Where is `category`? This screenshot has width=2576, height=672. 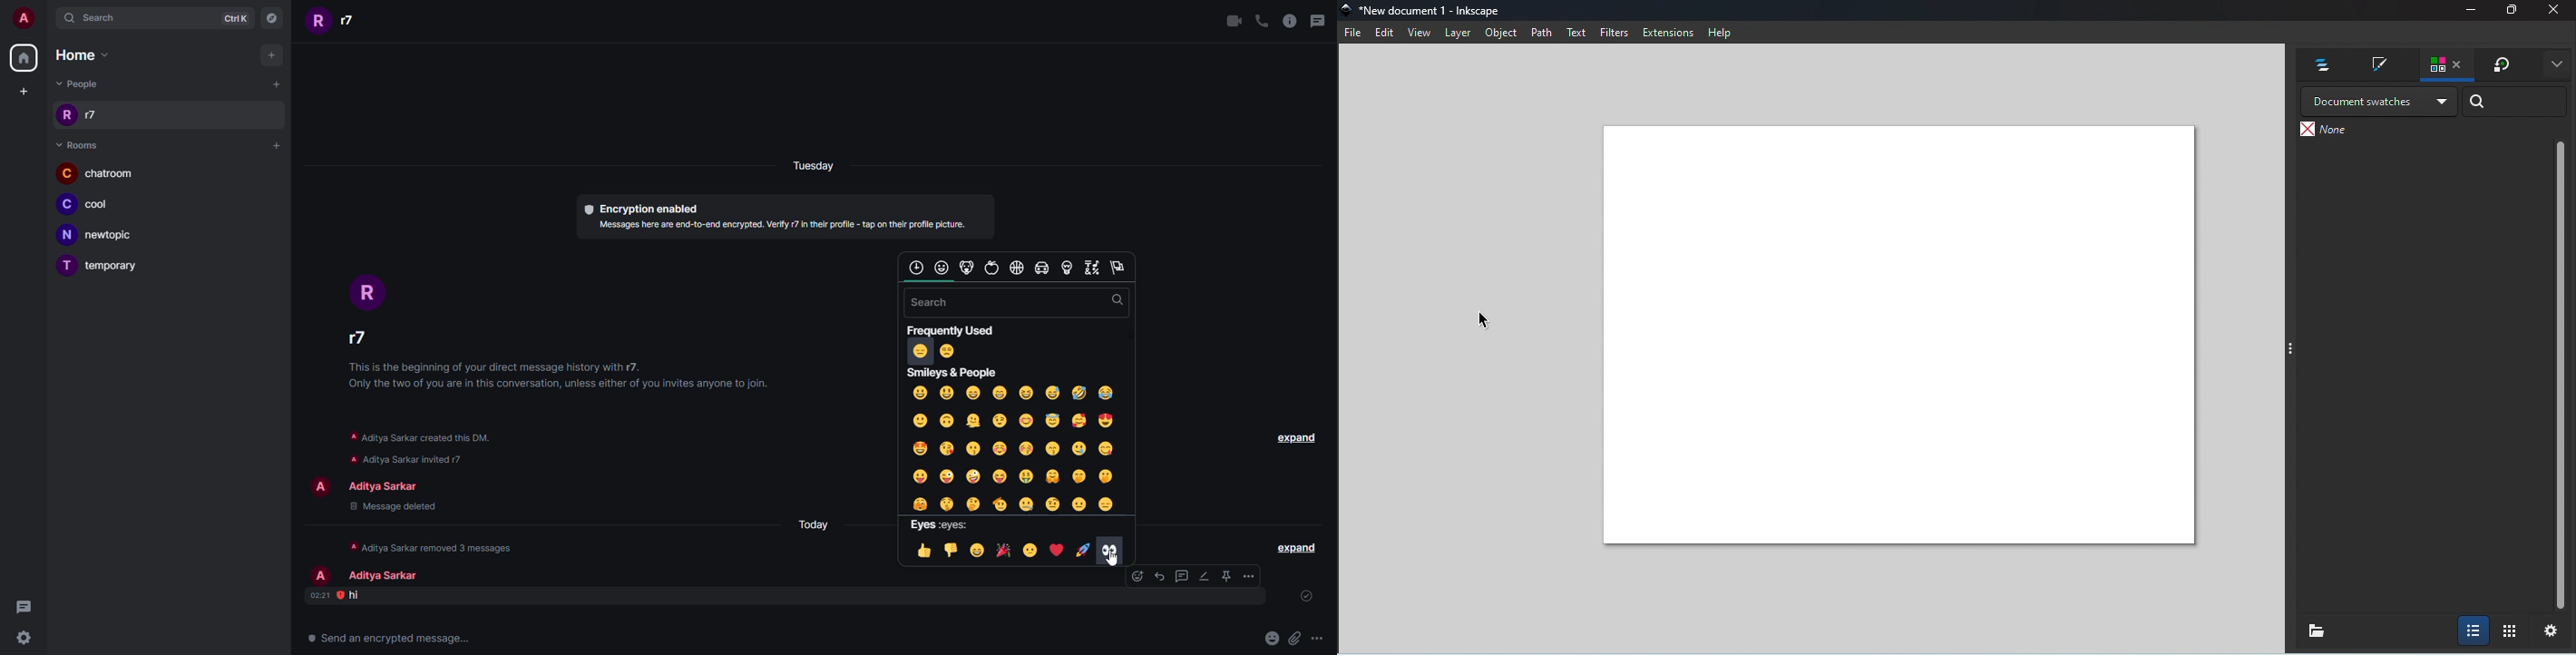
category is located at coordinates (1042, 268).